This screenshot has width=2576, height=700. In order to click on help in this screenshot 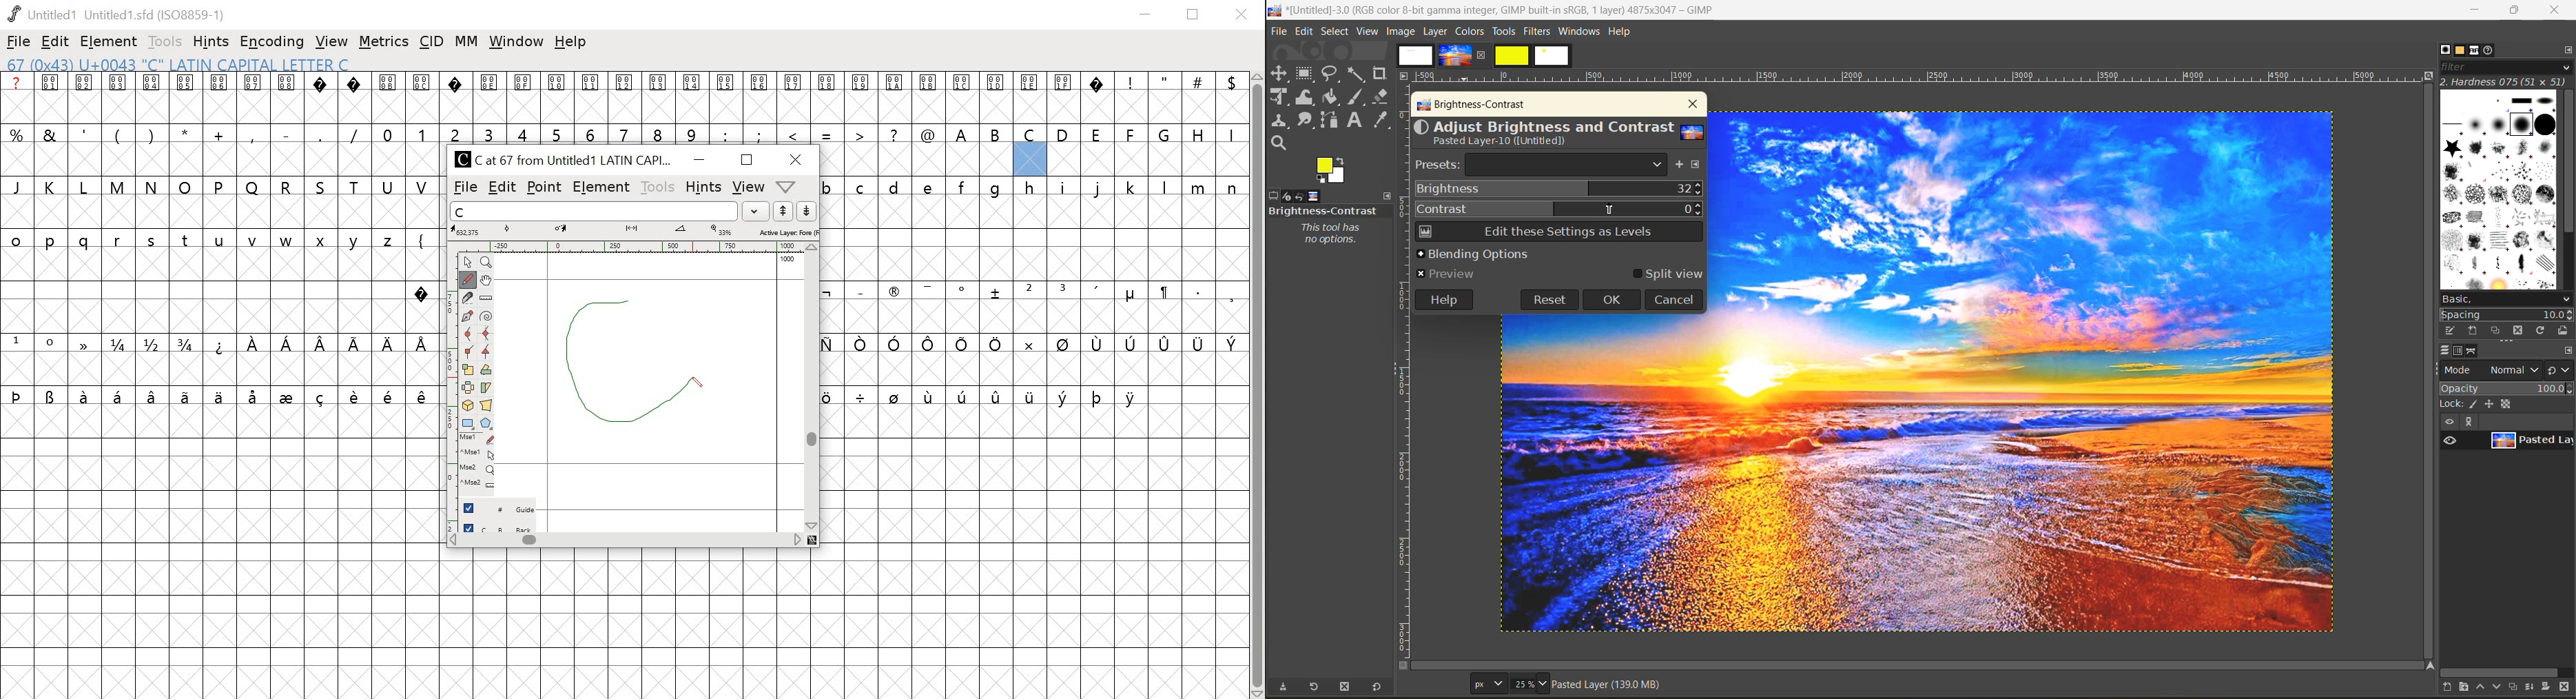, I will do `click(1443, 298)`.